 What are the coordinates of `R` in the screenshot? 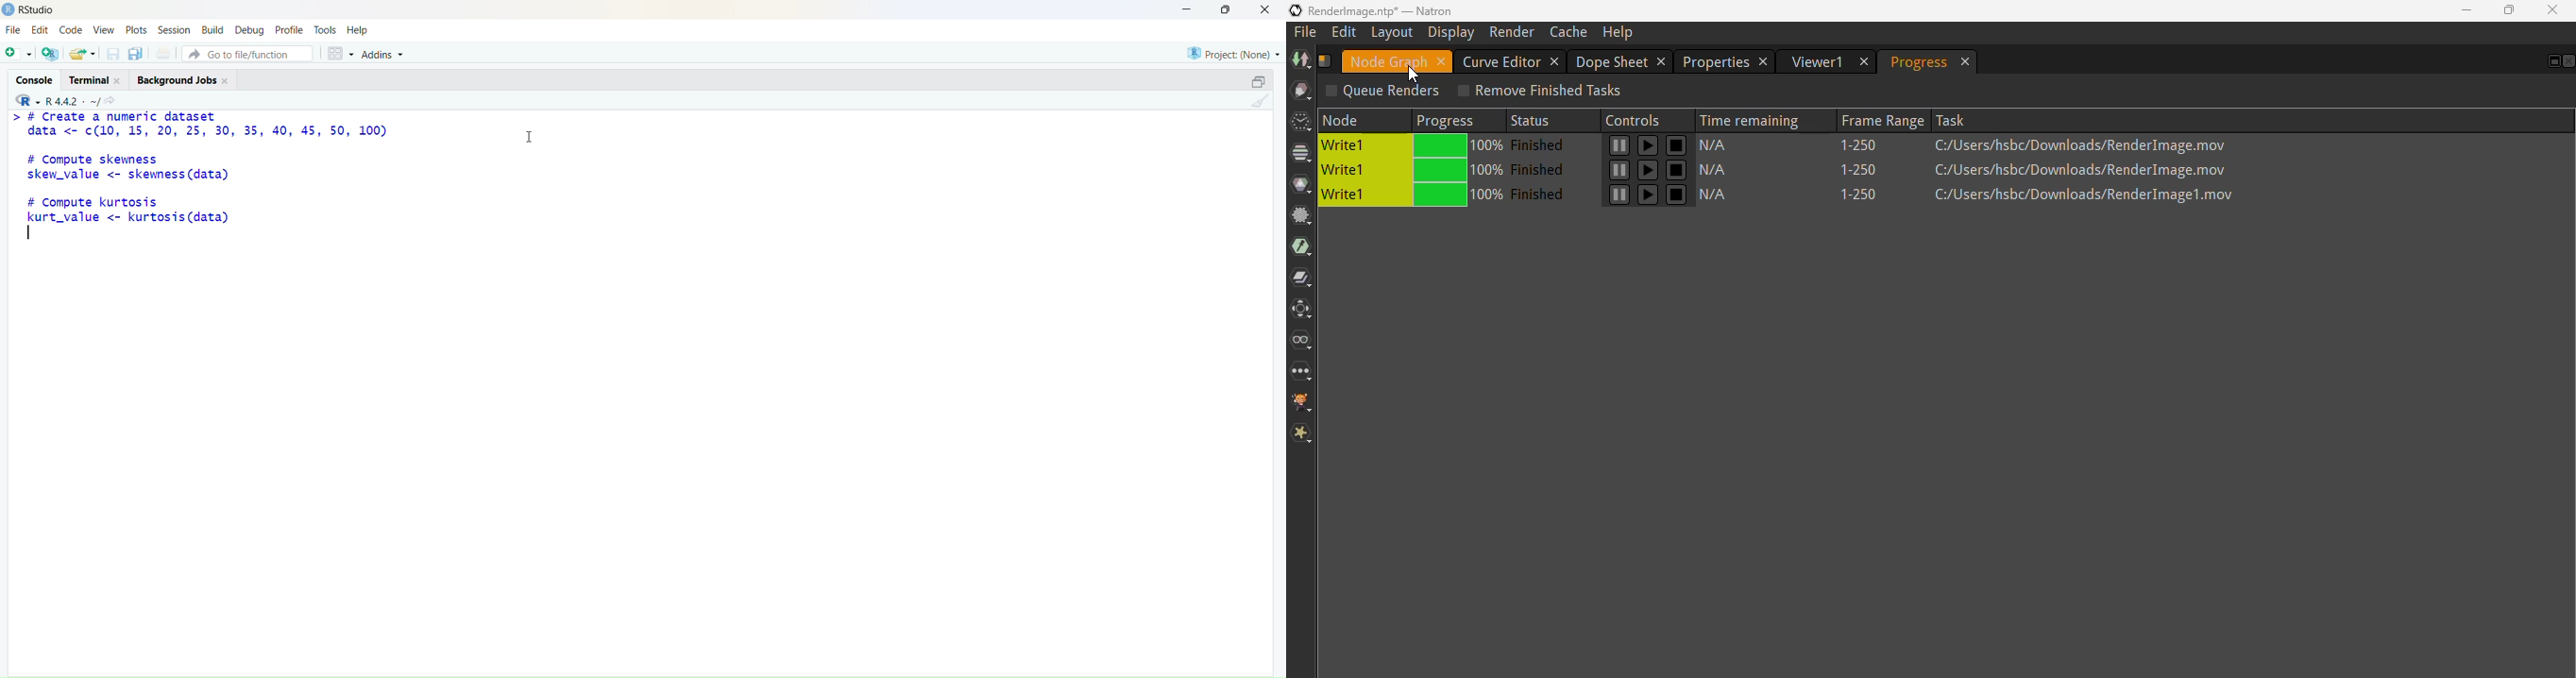 It's located at (24, 100).